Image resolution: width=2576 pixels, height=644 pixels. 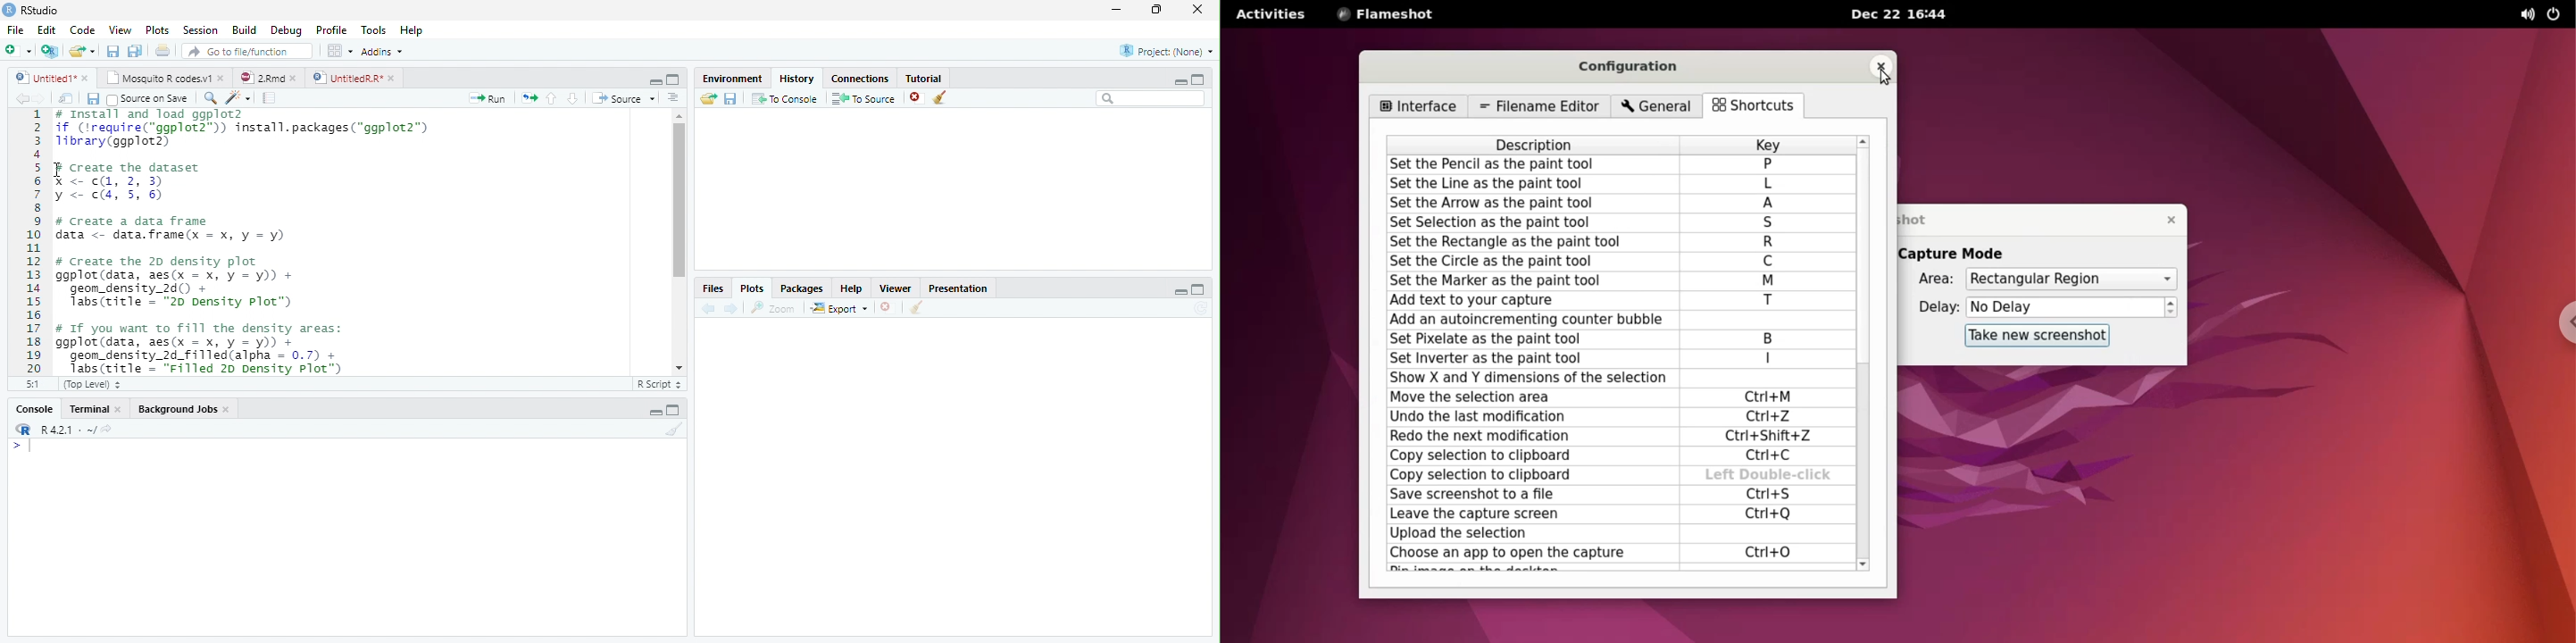 I want to click on Background Jobs, so click(x=179, y=410).